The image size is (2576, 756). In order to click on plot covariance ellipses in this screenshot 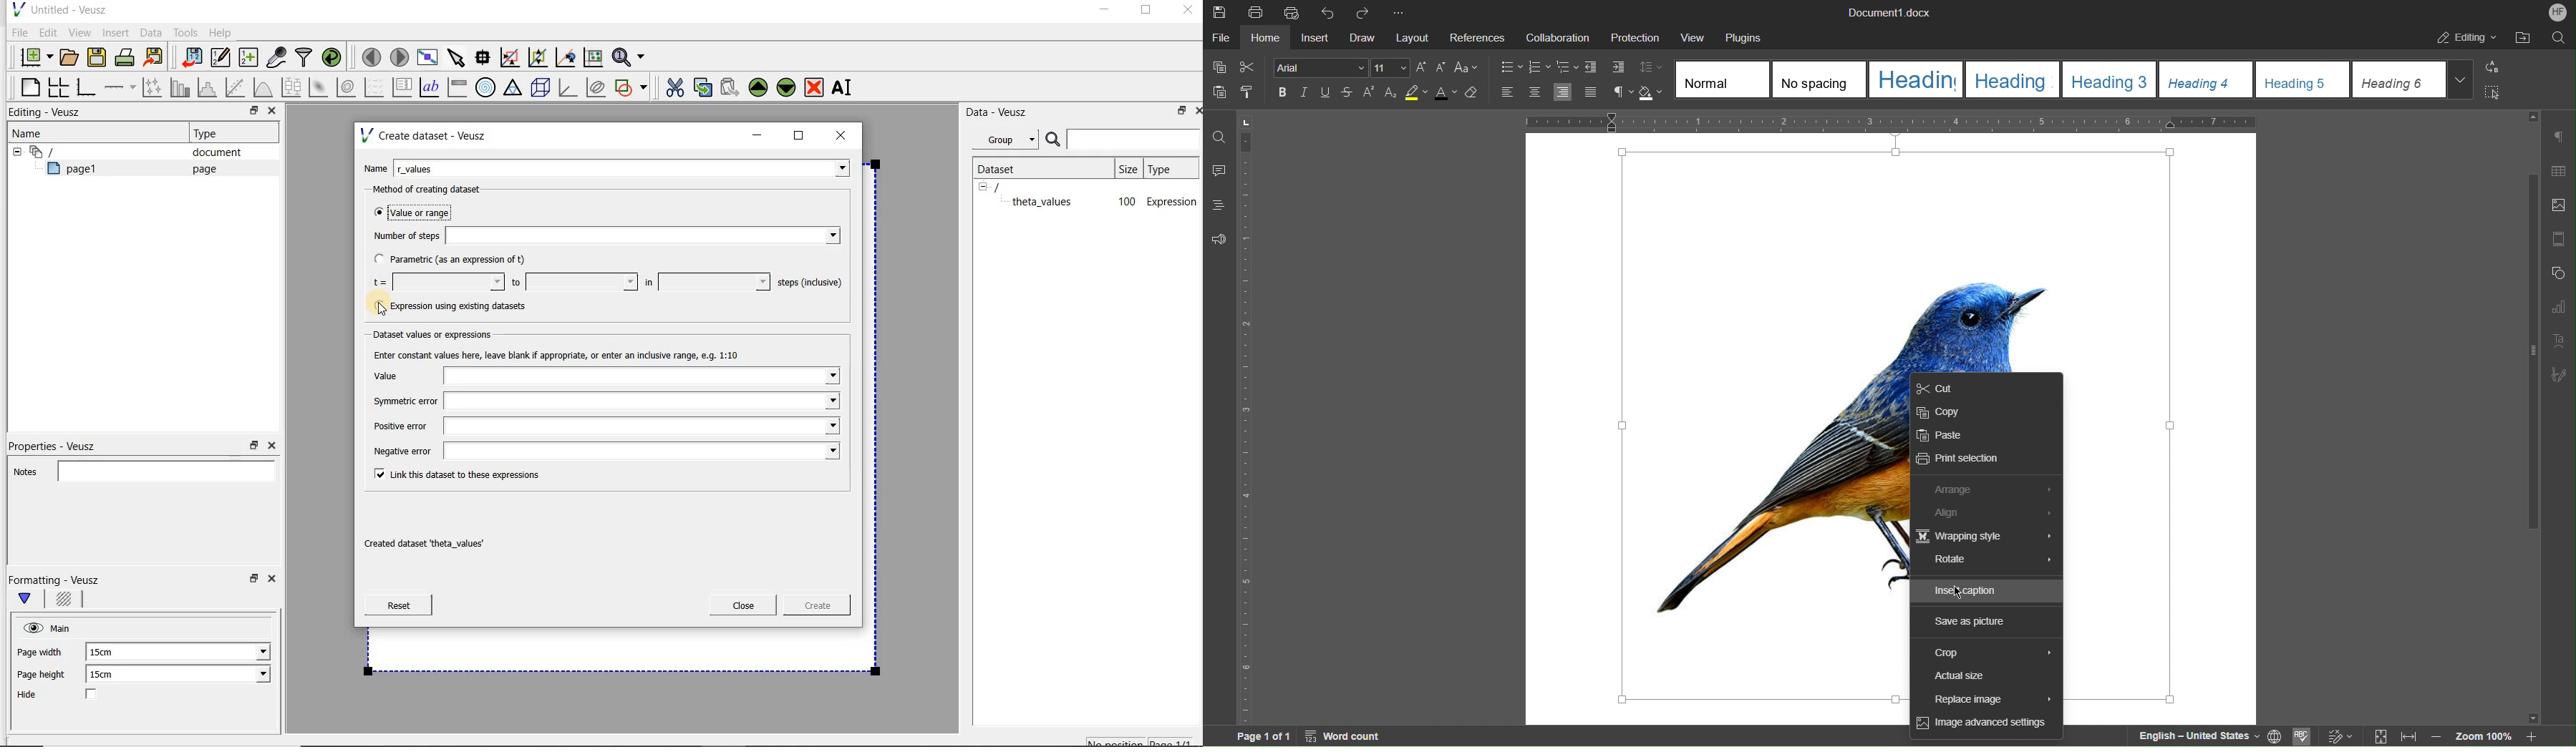, I will do `click(596, 87)`.